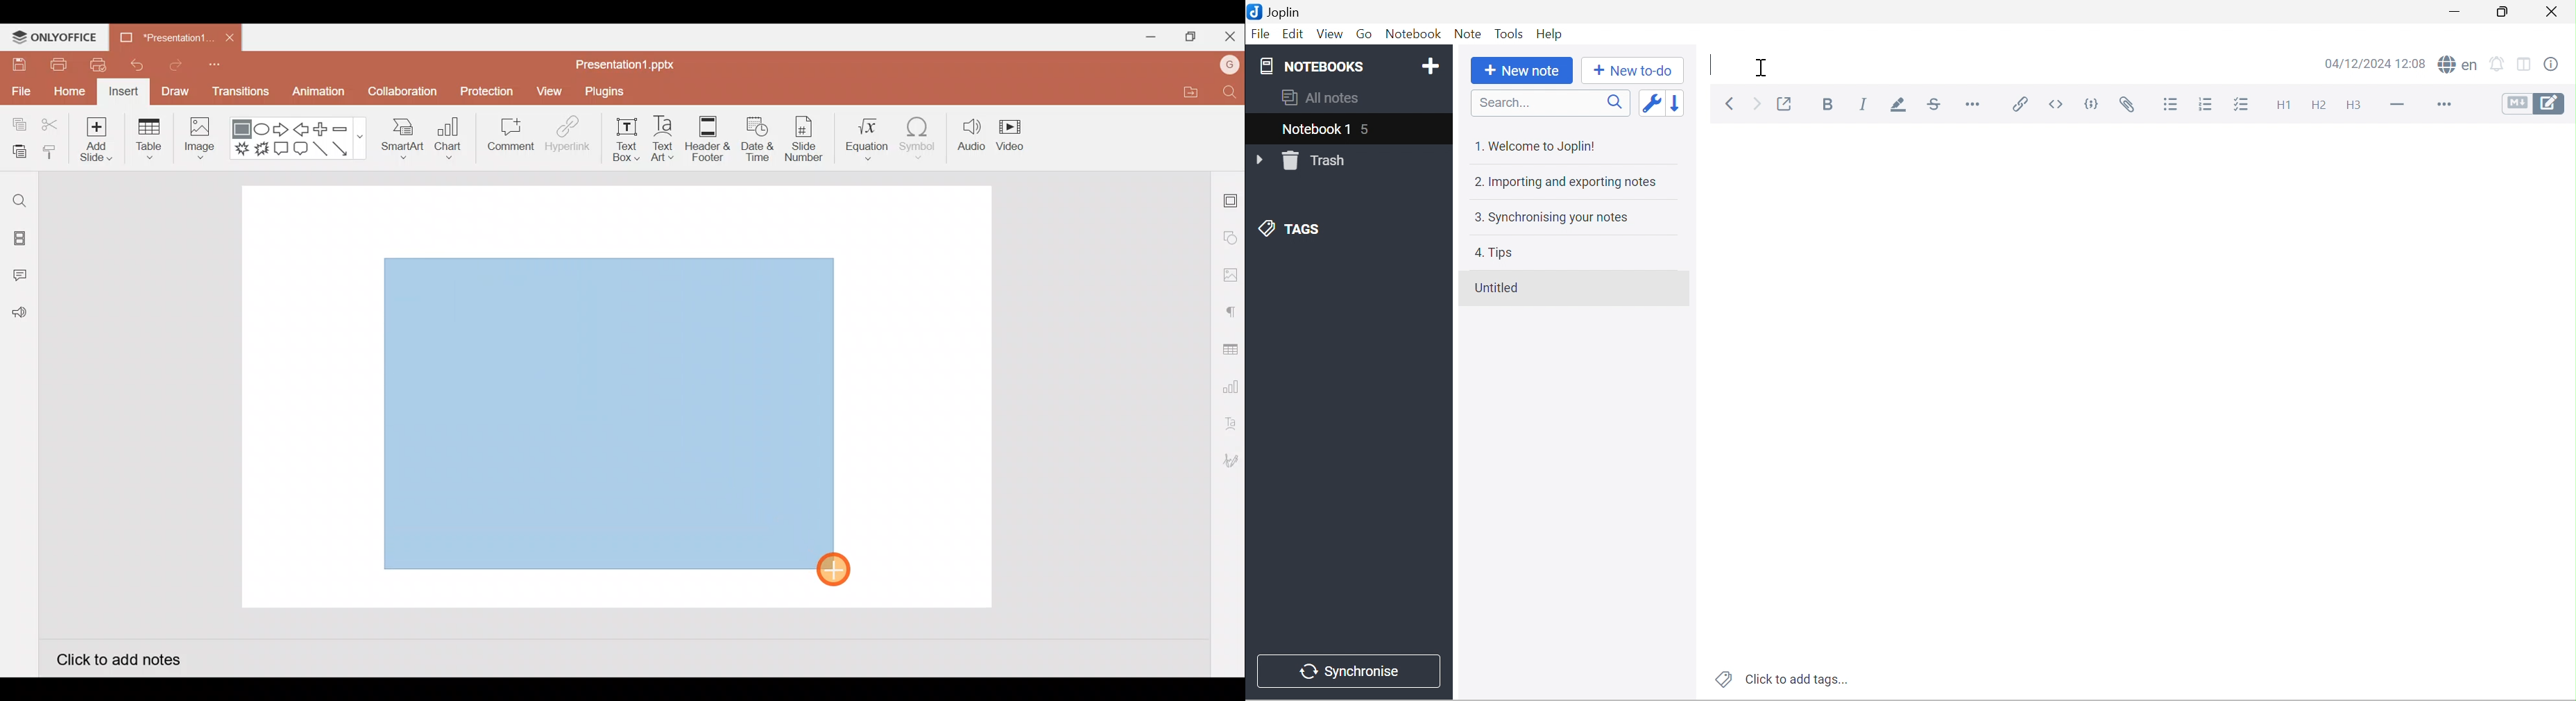 The height and width of the screenshot is (728, 2576). Describe the element at coordinates (1653, 101) in the screenshot. I see `Toggle sort order field` at that location.